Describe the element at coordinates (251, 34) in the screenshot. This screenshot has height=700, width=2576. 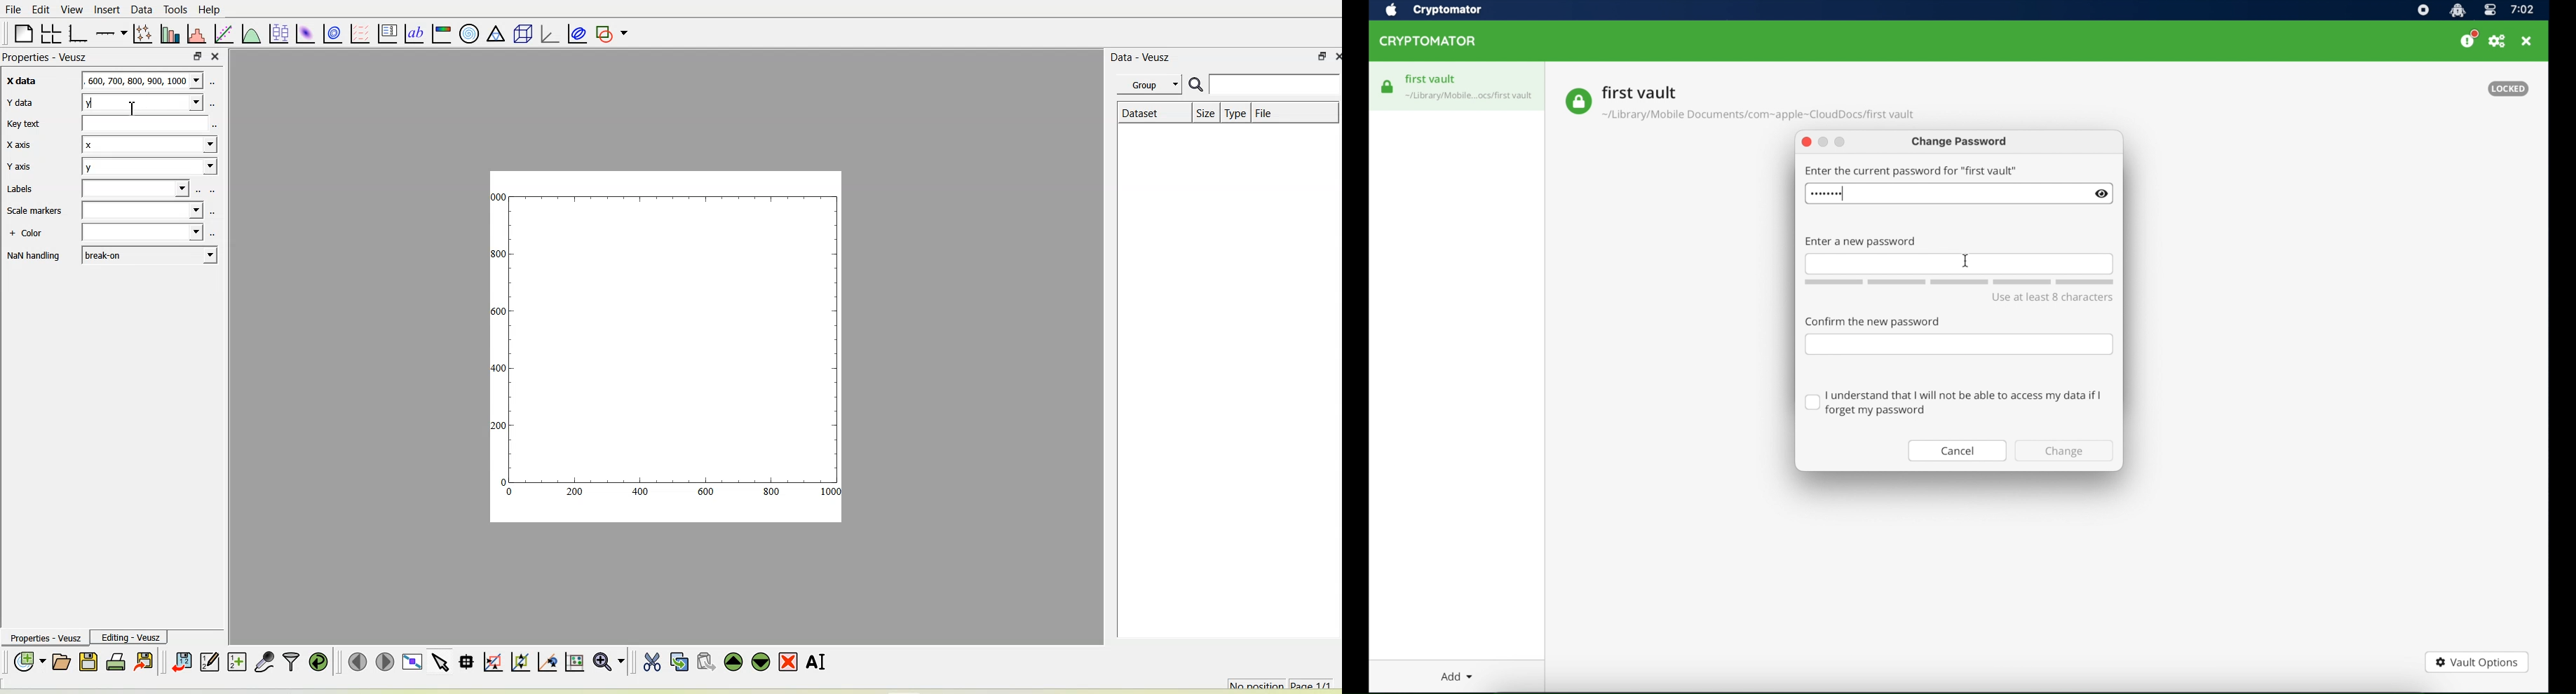
I see `Plot a function` at that location.